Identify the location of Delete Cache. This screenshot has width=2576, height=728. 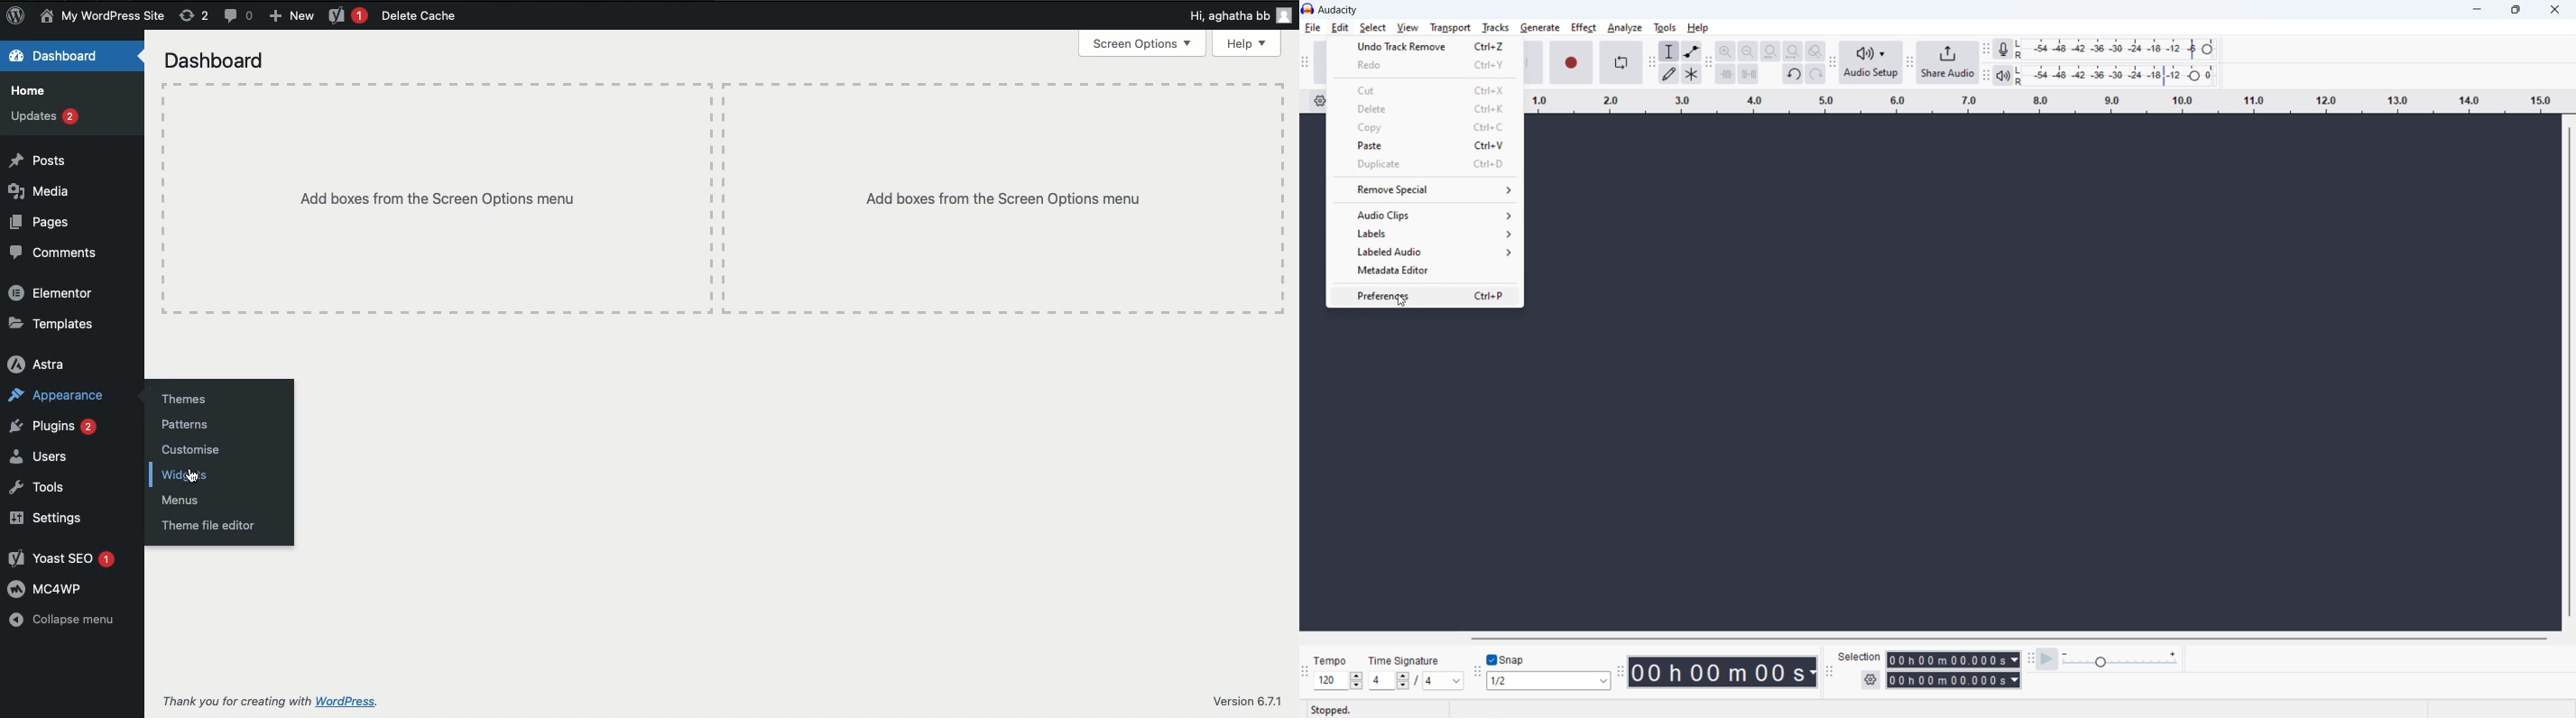
(398, 17).